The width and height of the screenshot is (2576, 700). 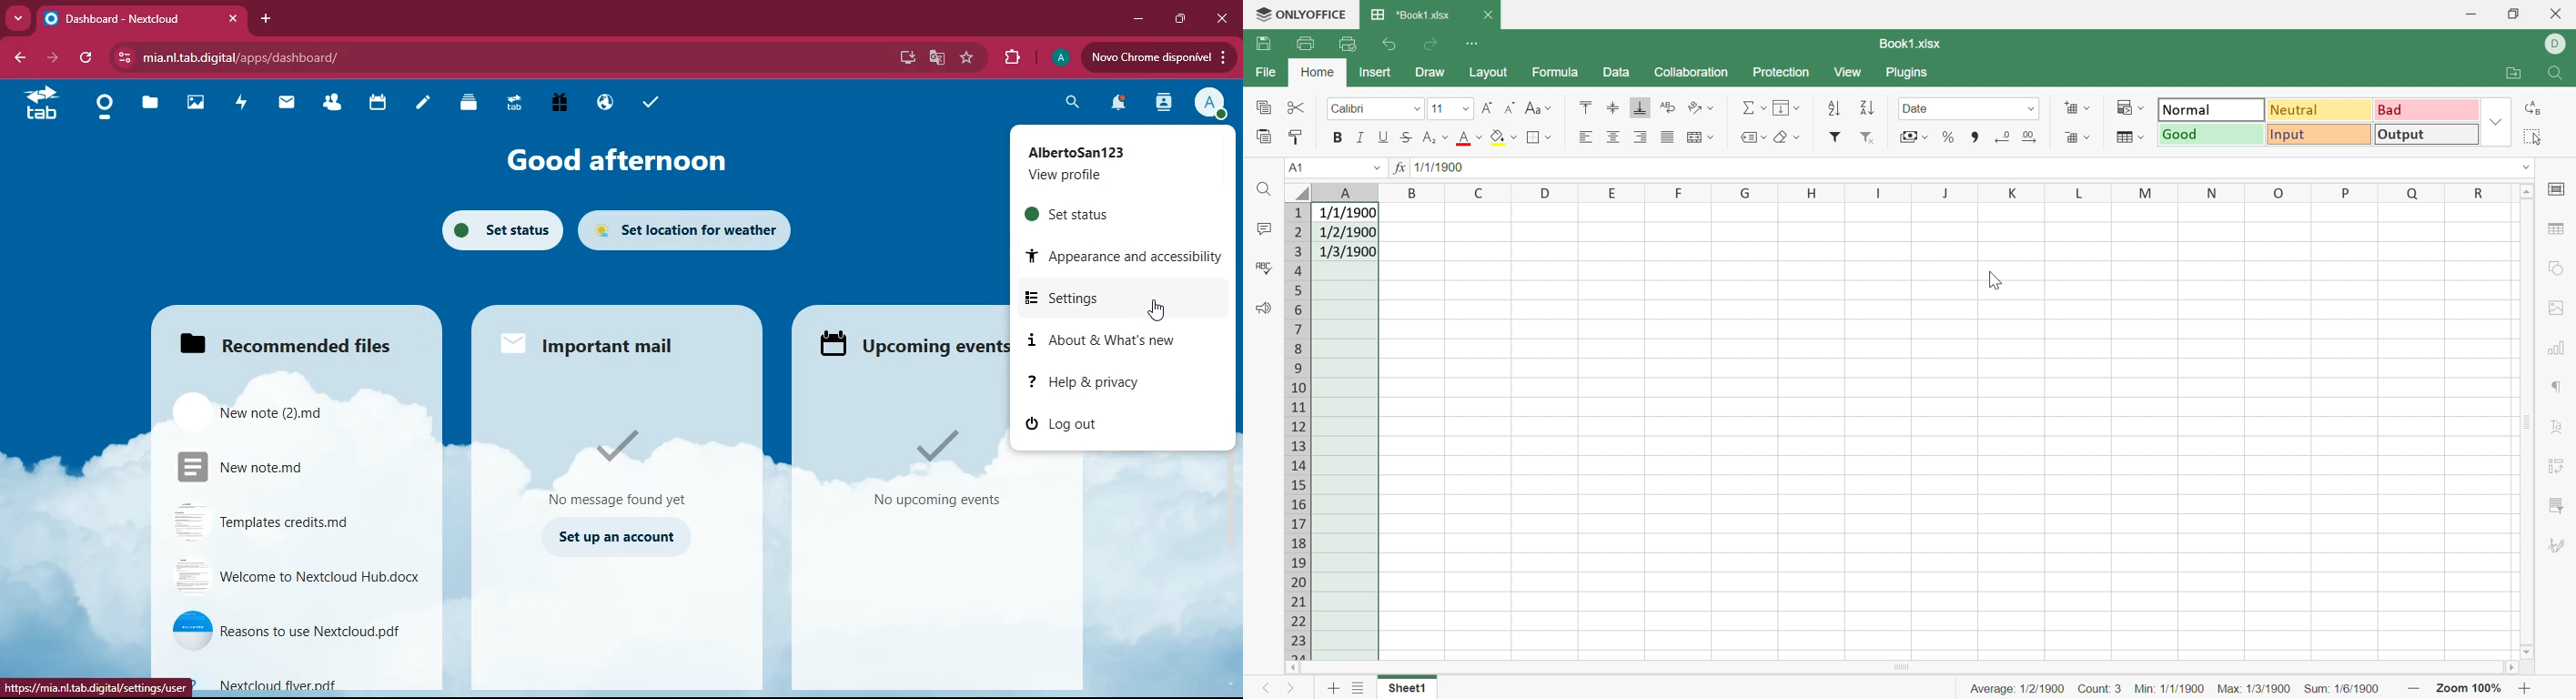 I want to click on Cell settings, so click(x=2559, y=188).